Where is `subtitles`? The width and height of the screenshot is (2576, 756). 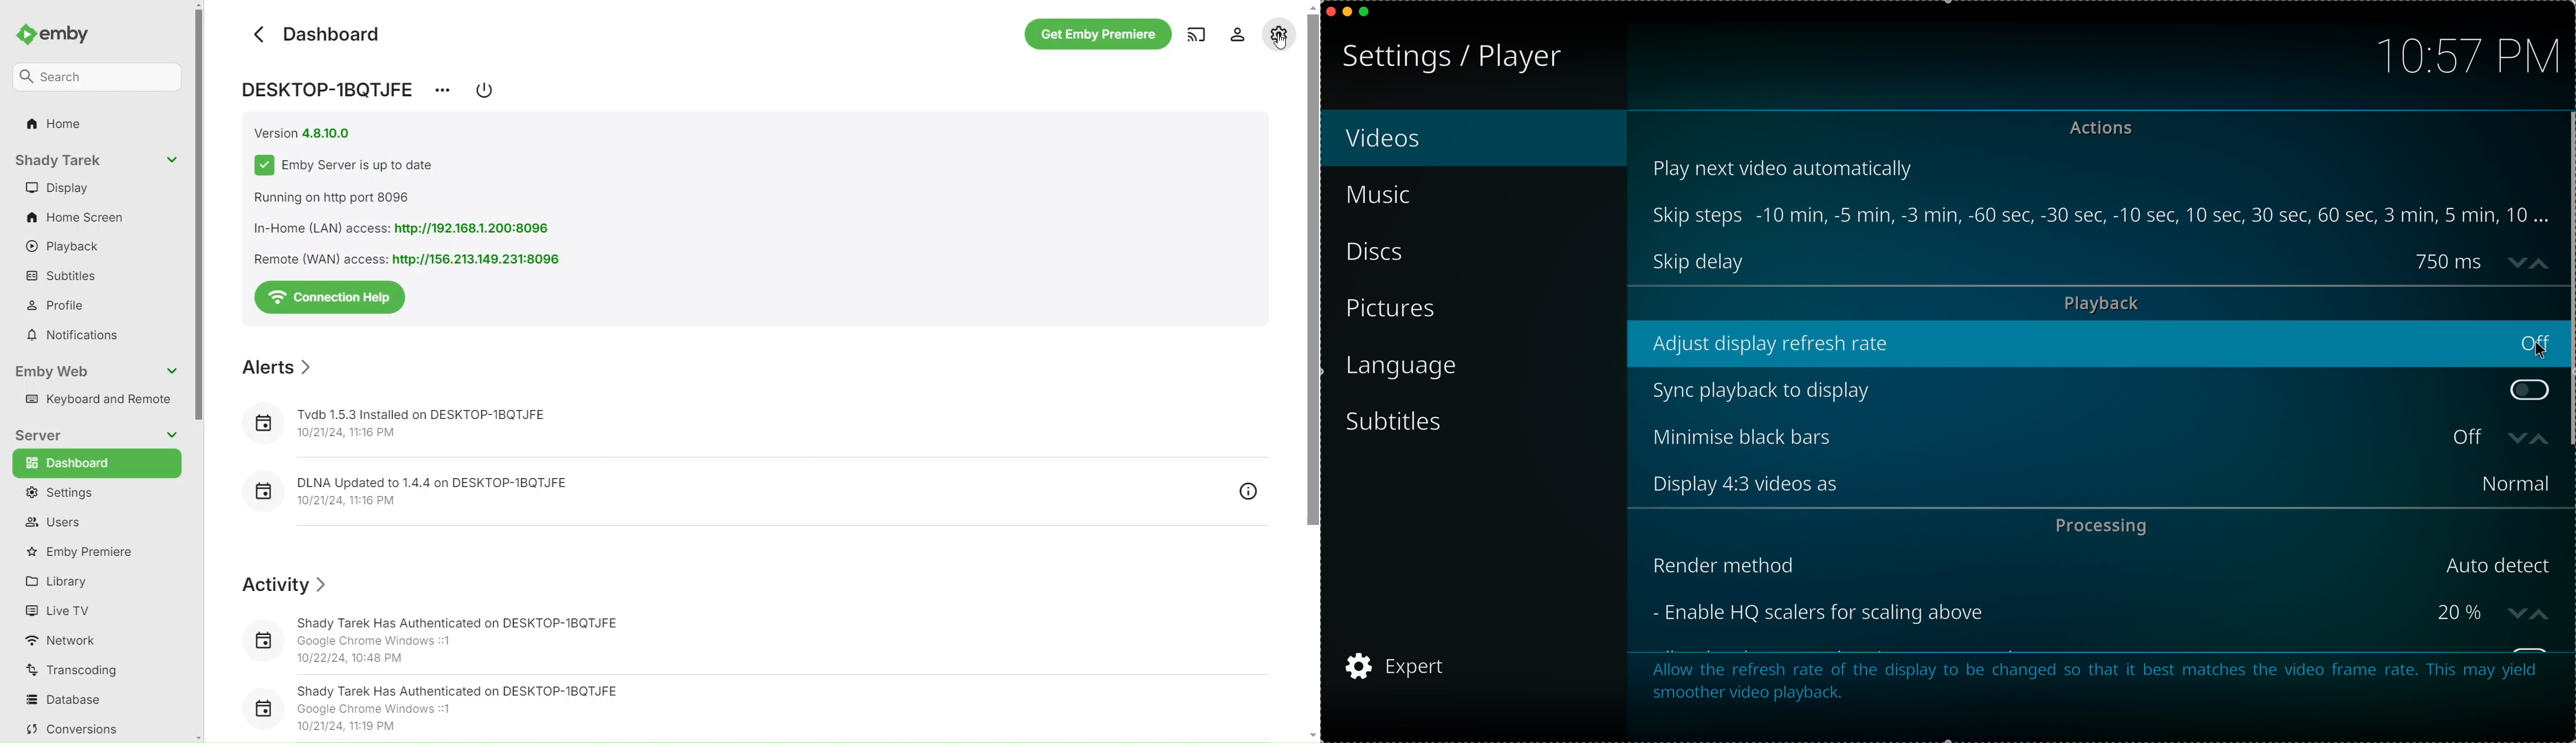
subtitles is located at coordinates (1399, 422).